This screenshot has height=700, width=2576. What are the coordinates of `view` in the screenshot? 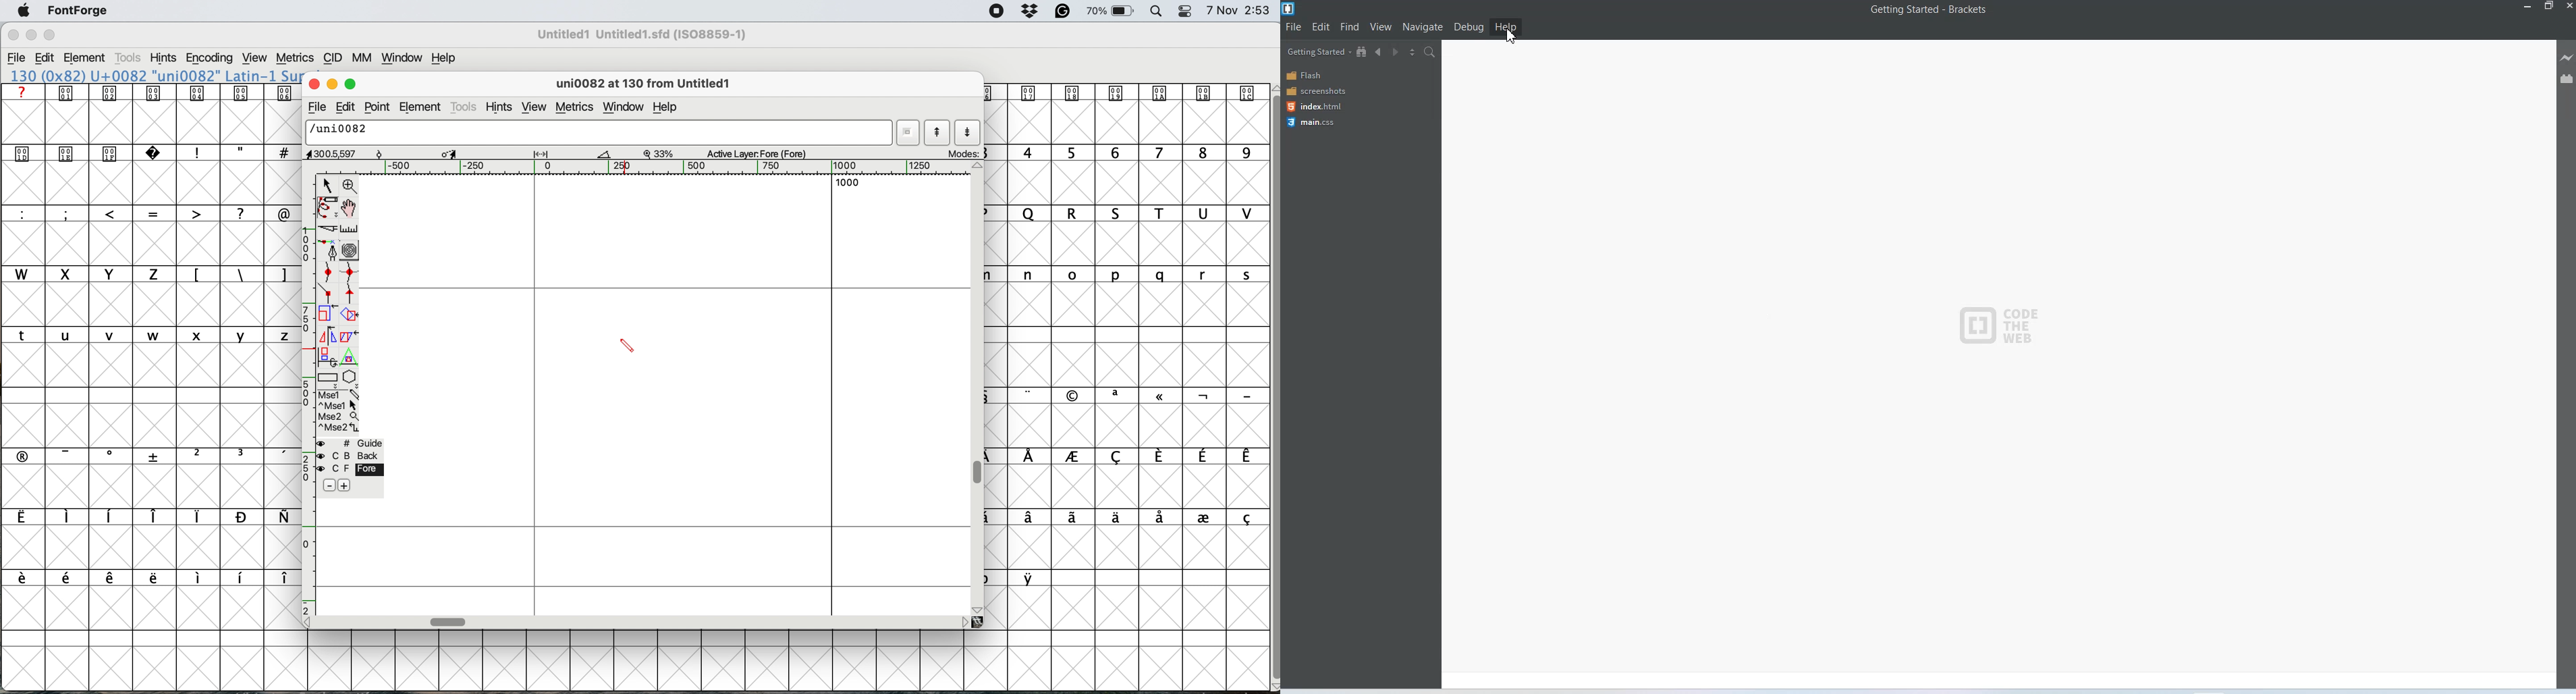 It's located at (534, 108).